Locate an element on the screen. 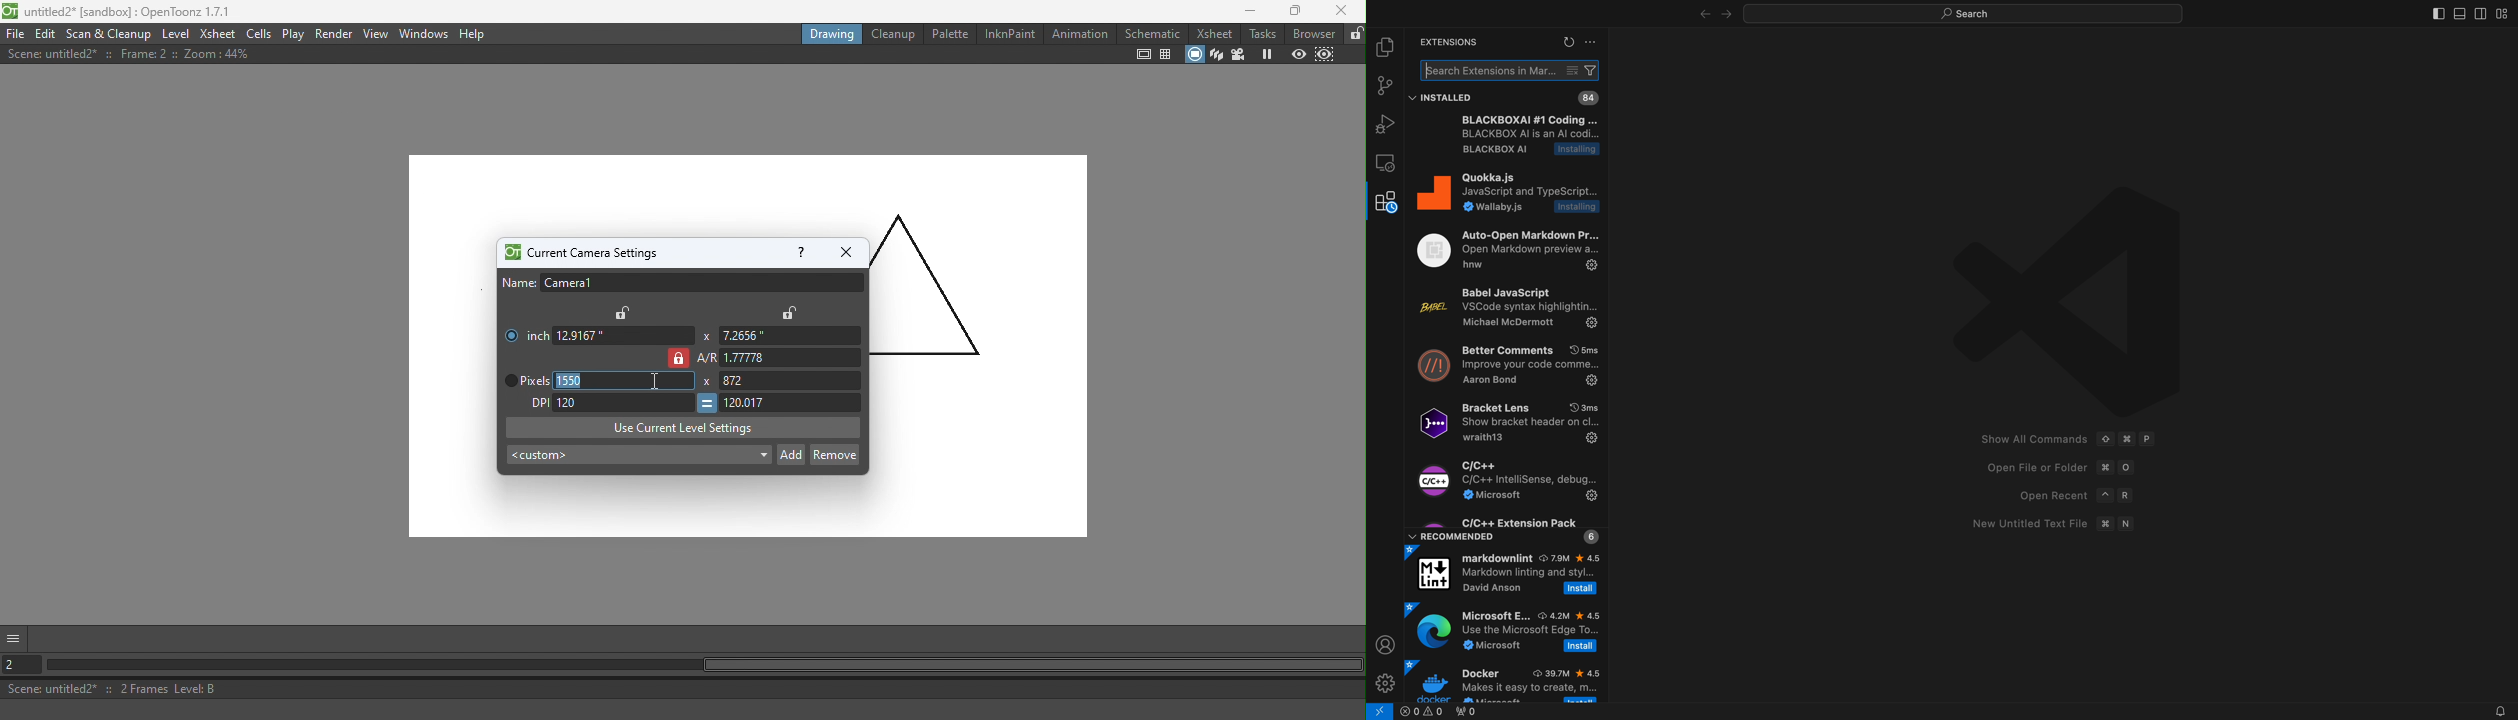 The width and height of the screenshot is (2520, 728). debugger is located at coordinates (1385, 124).